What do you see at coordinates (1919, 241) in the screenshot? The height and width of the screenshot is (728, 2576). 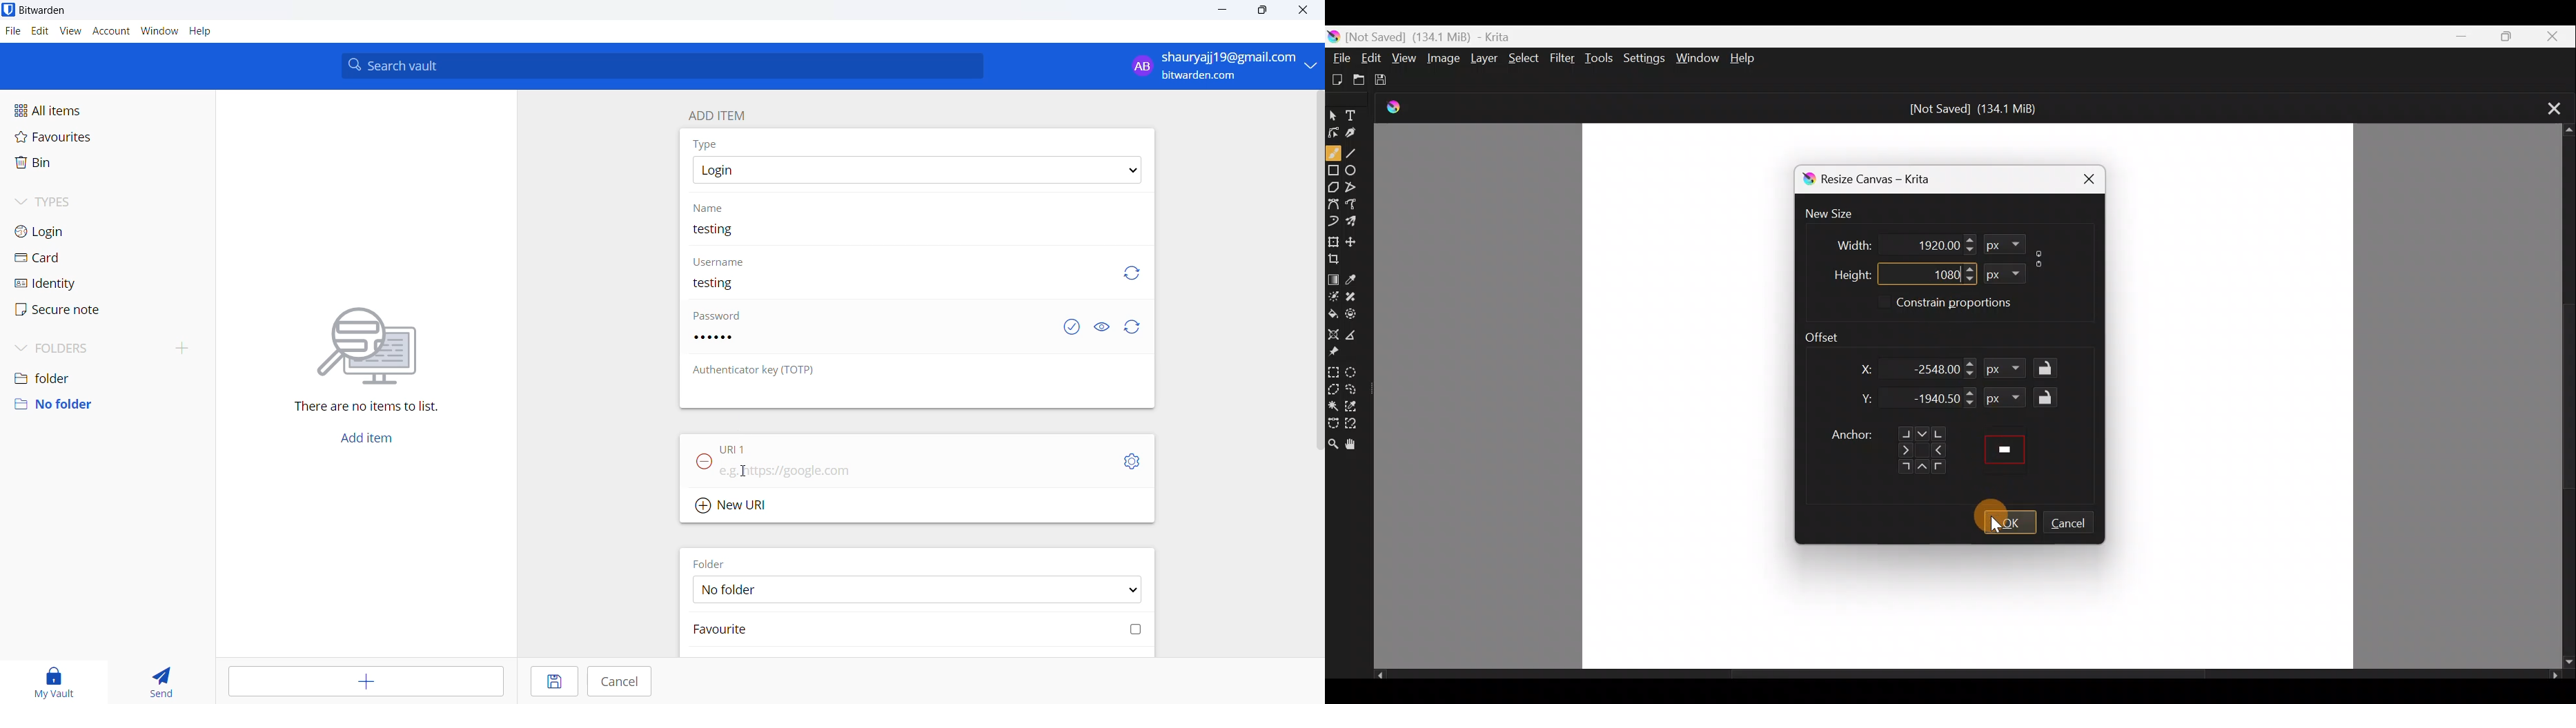 I see `1920.00` at bounding box center [1919, 241].